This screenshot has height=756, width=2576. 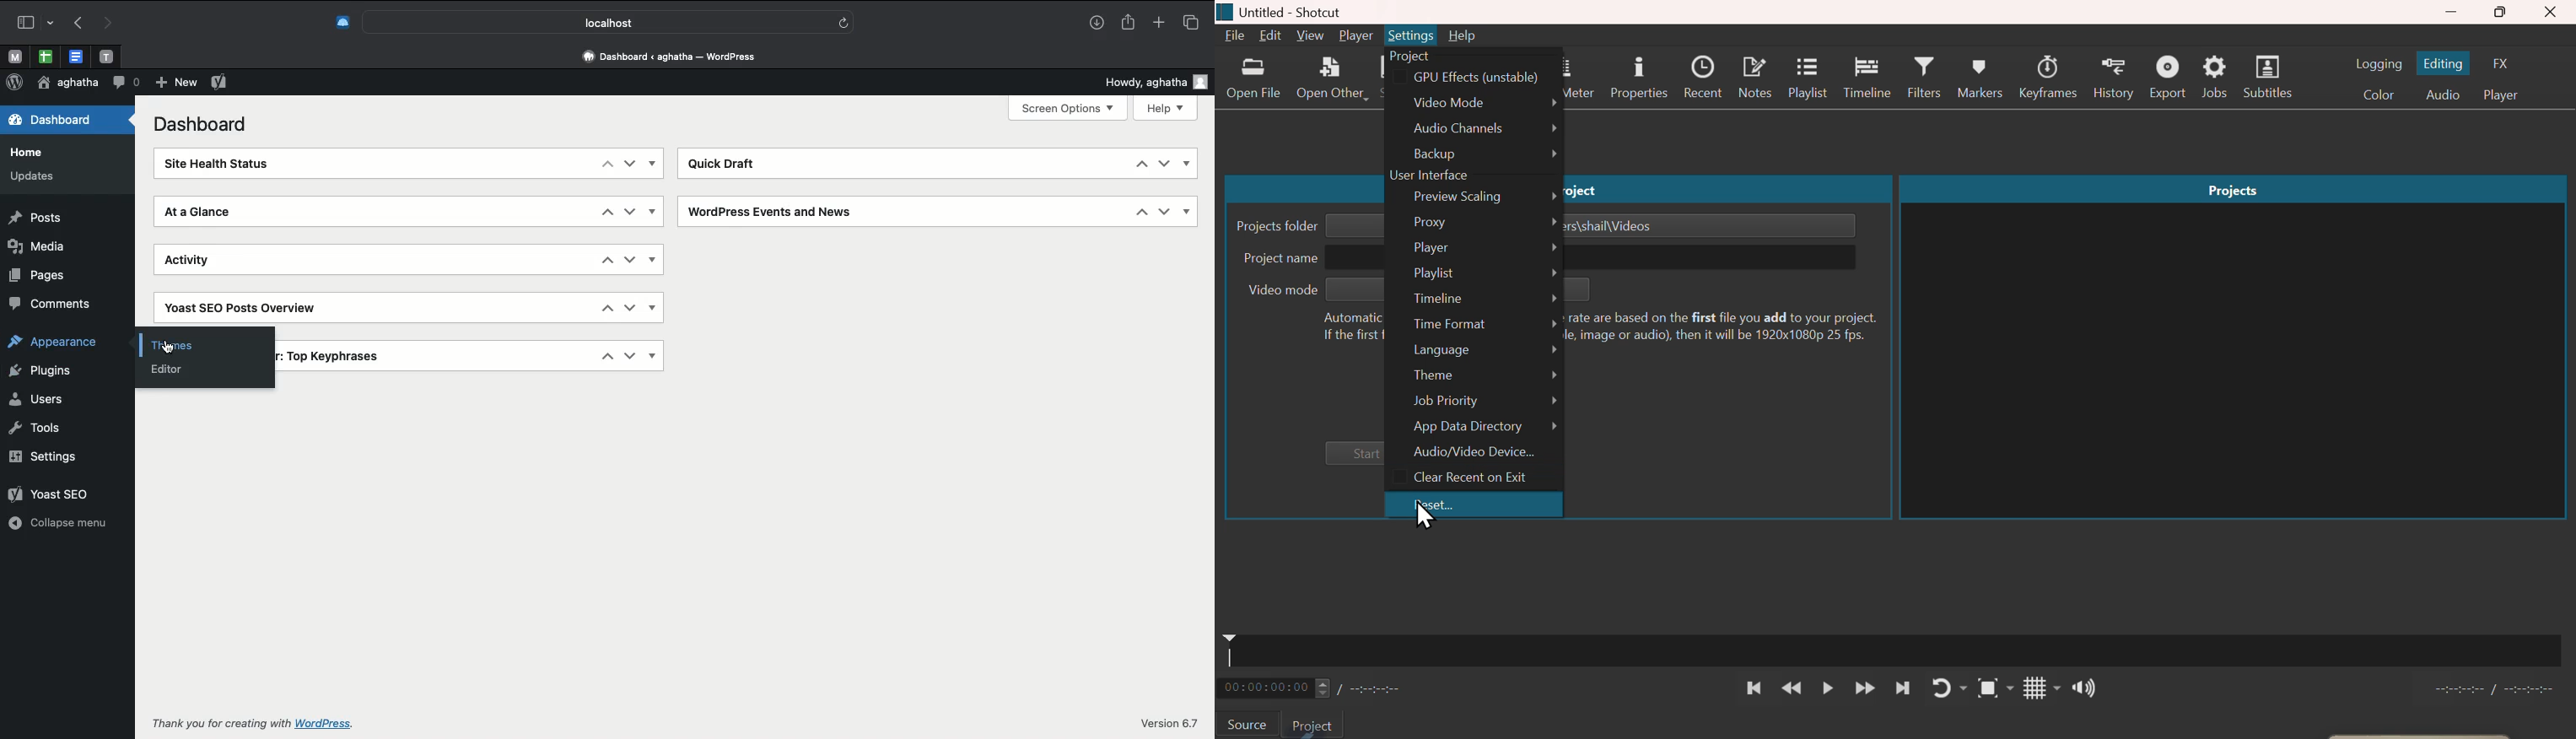 What do you see at coordinates (729, 163) in the screenshot?
I see `Quick draft` at bounding box center [729, 163].